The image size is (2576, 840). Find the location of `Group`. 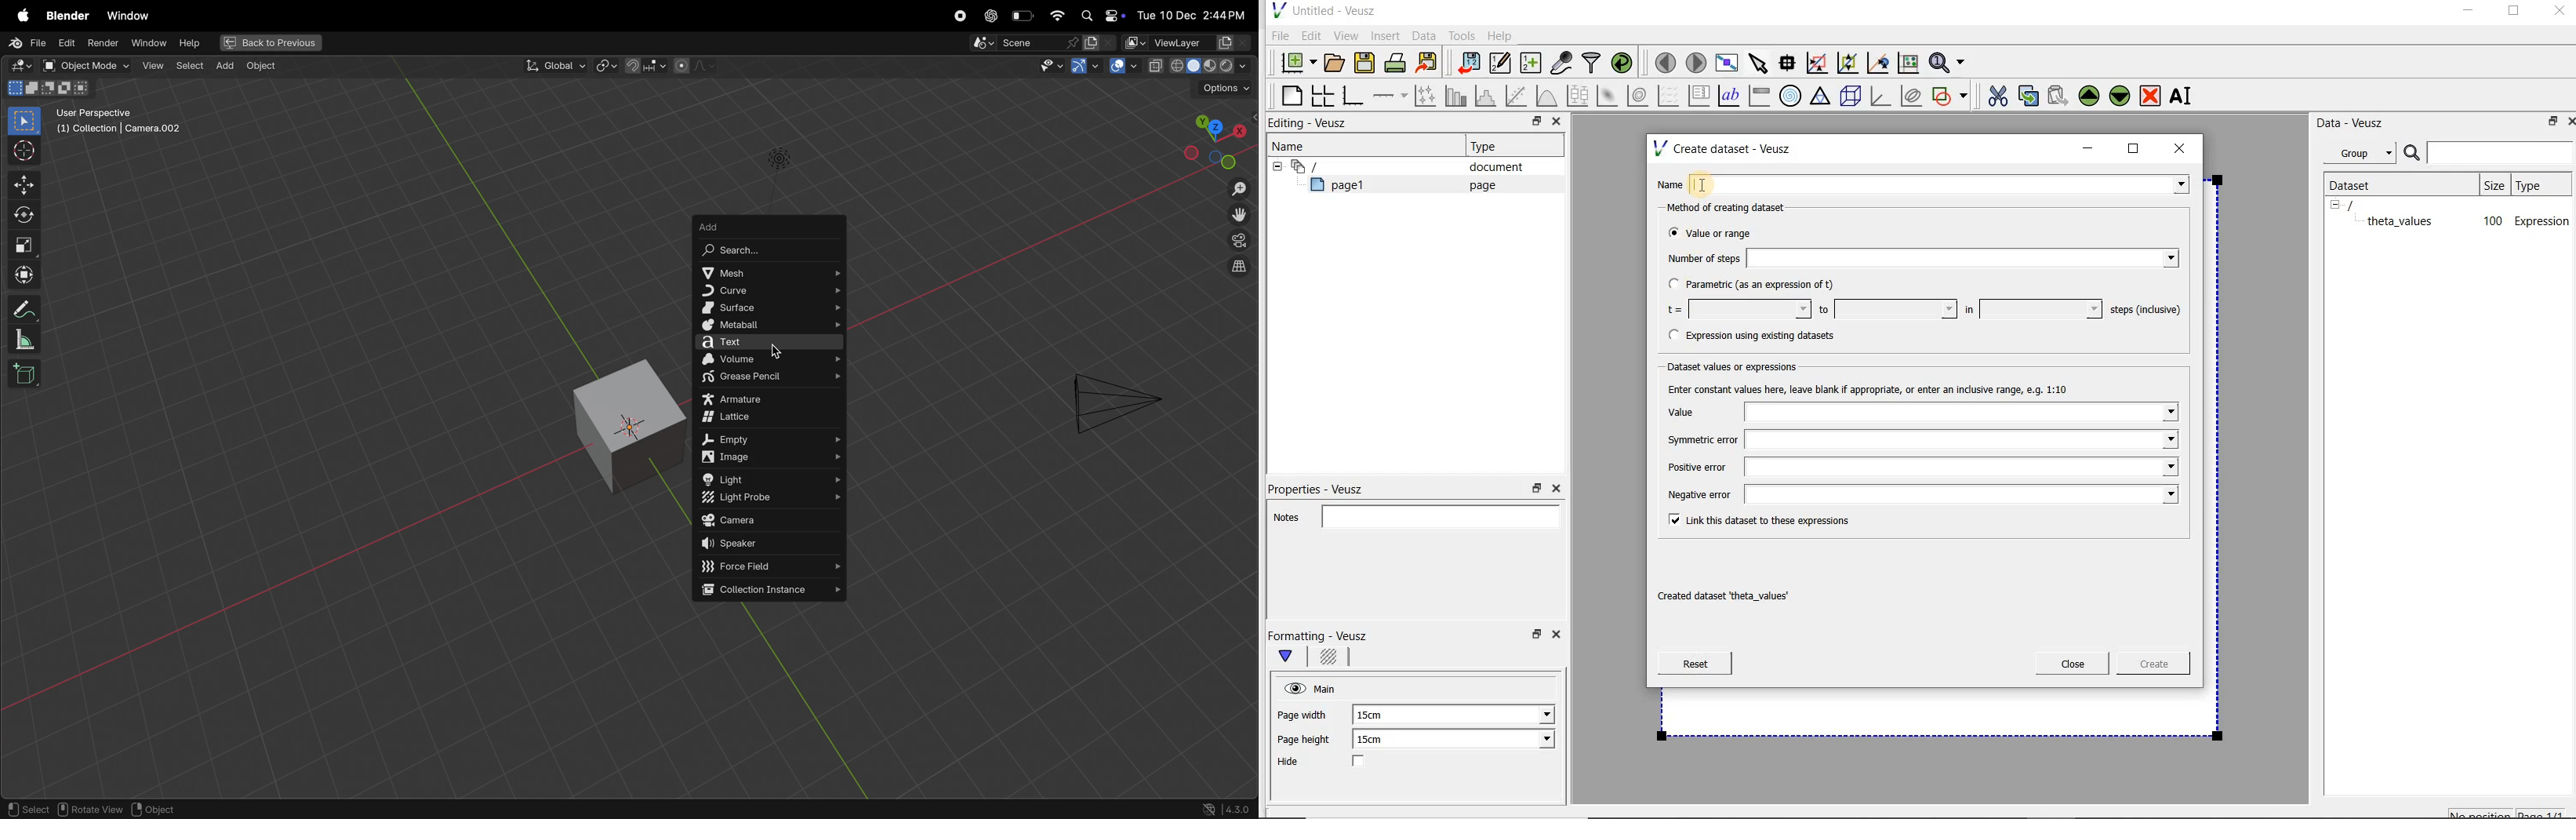

Group is located at coordinates (2364, 155).